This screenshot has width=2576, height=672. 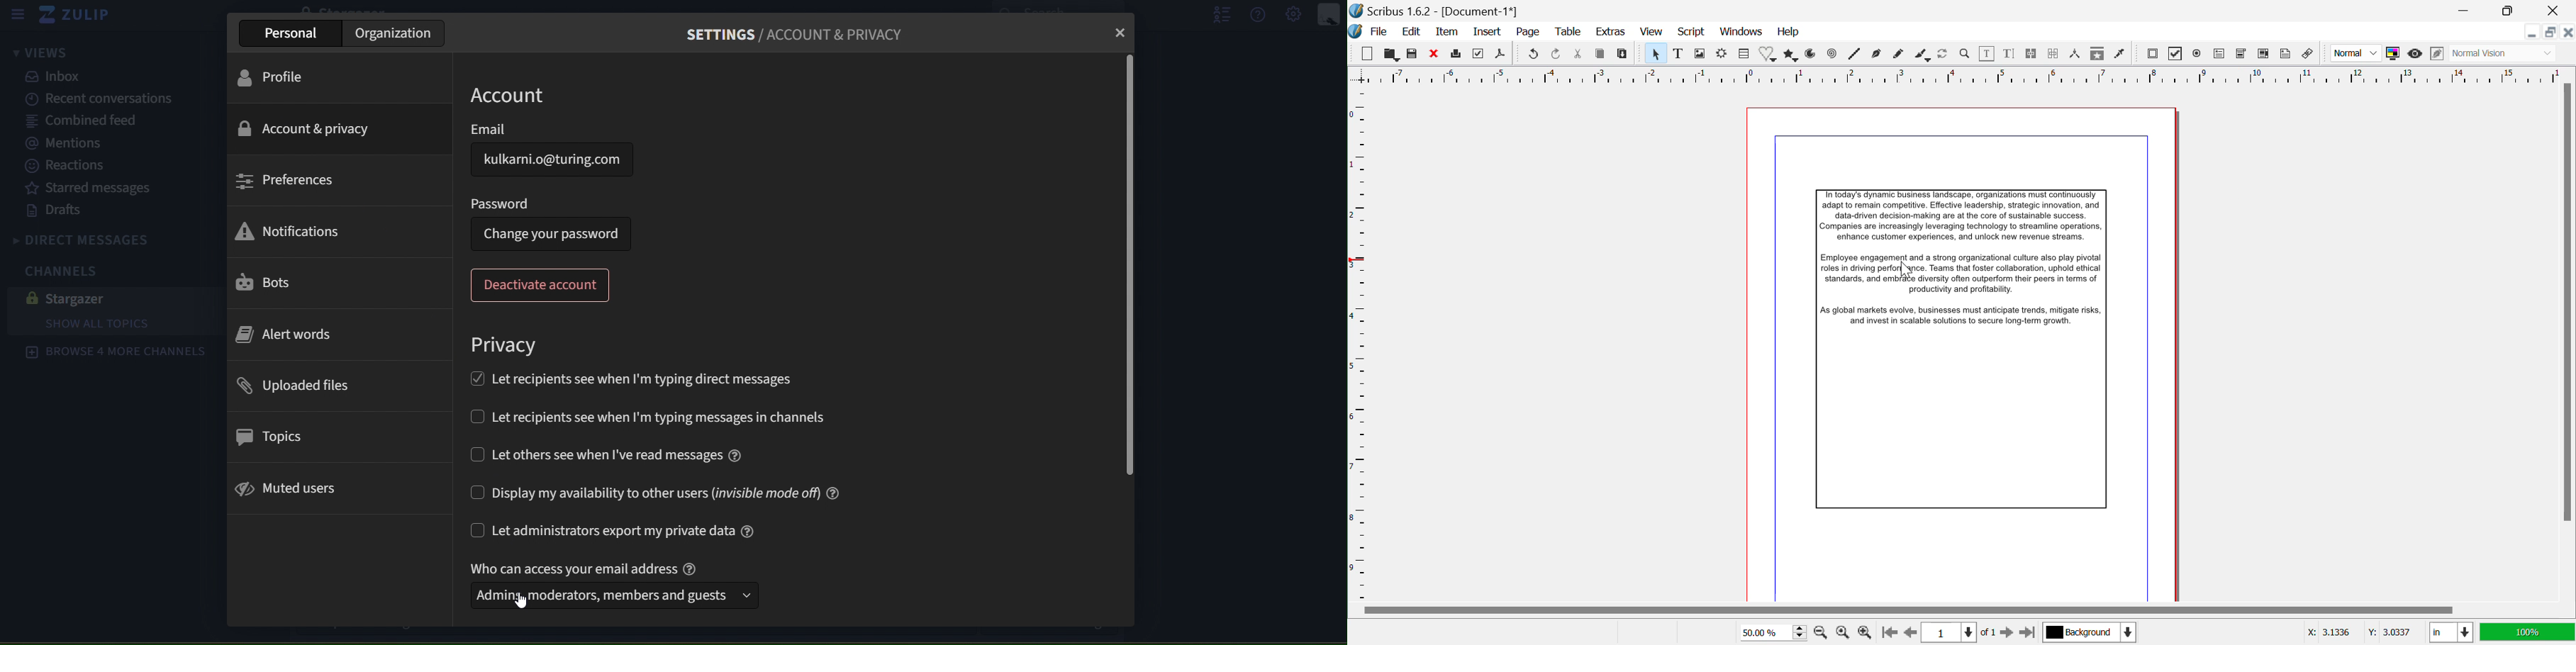 I want to click on let recipients see when I'm typing messages in channels, so click(x=675, y=419).